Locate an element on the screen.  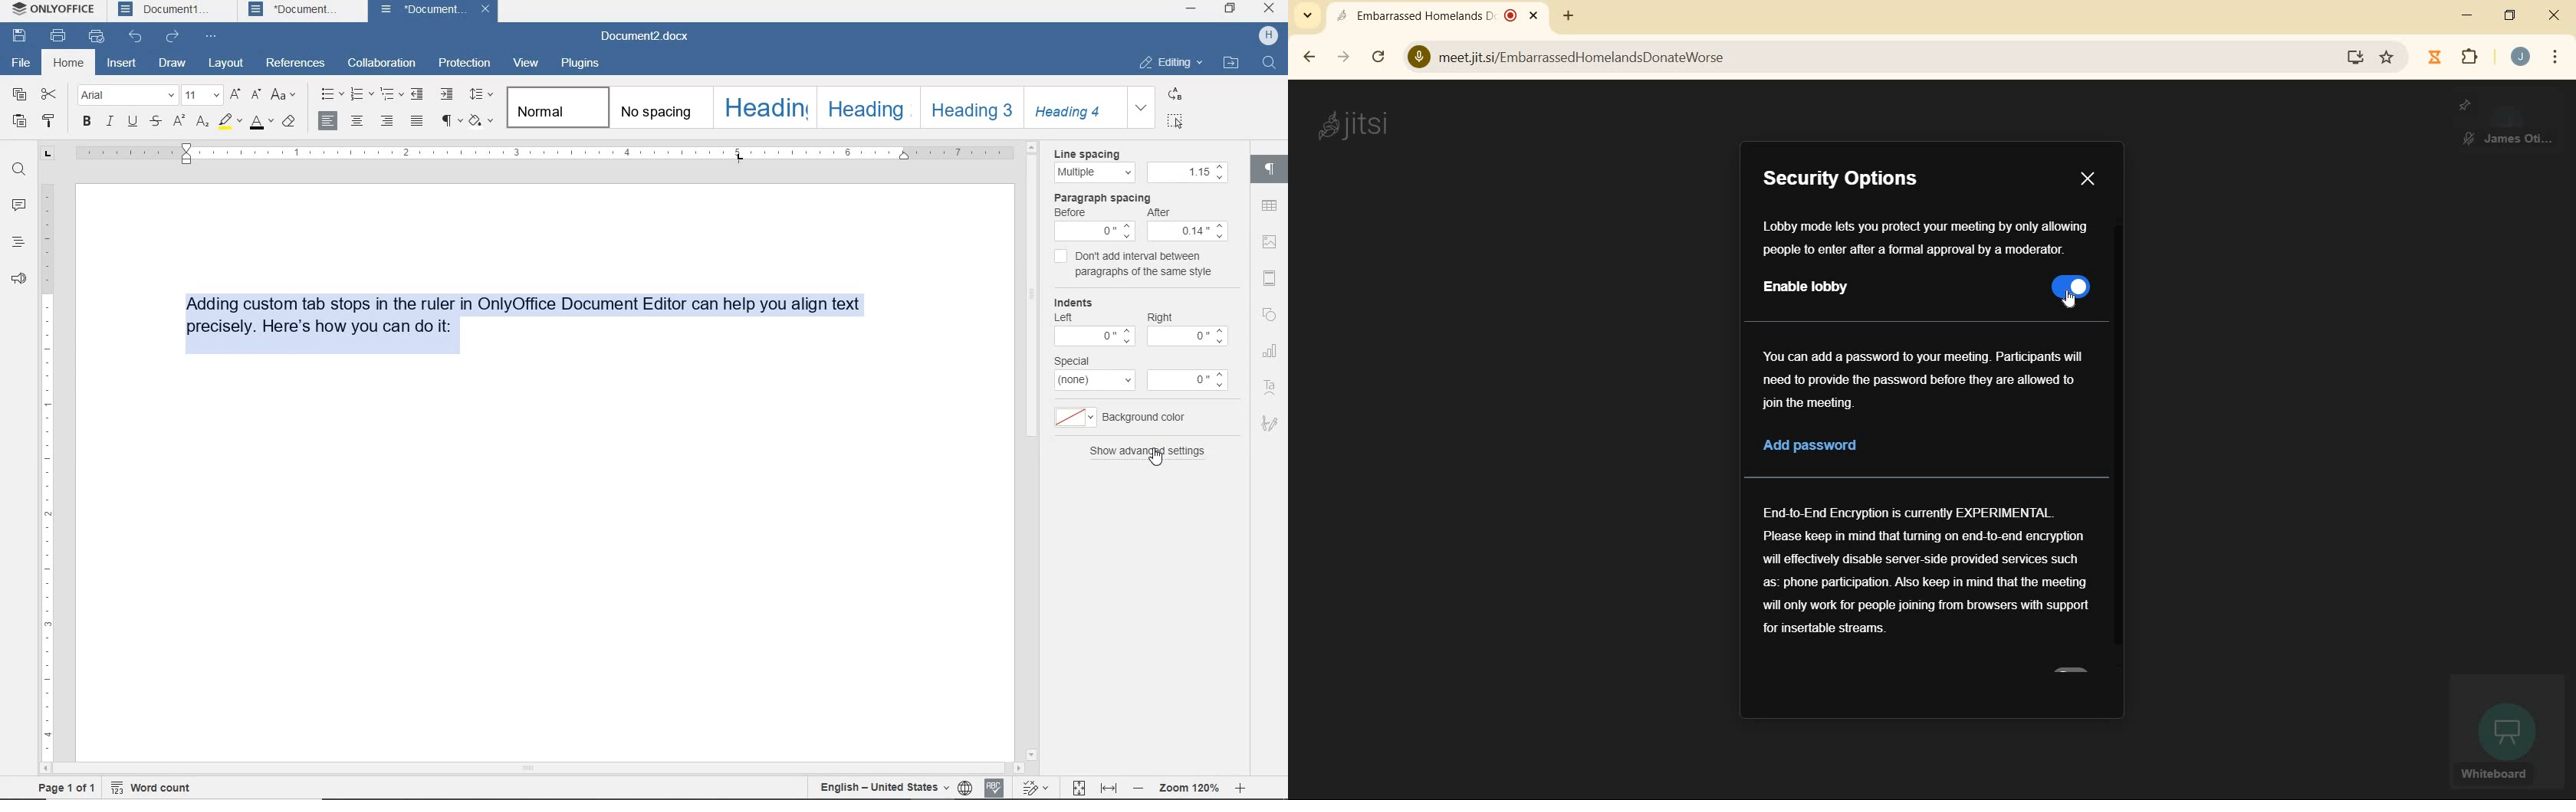
superscript is located at coordinates (181, 120).